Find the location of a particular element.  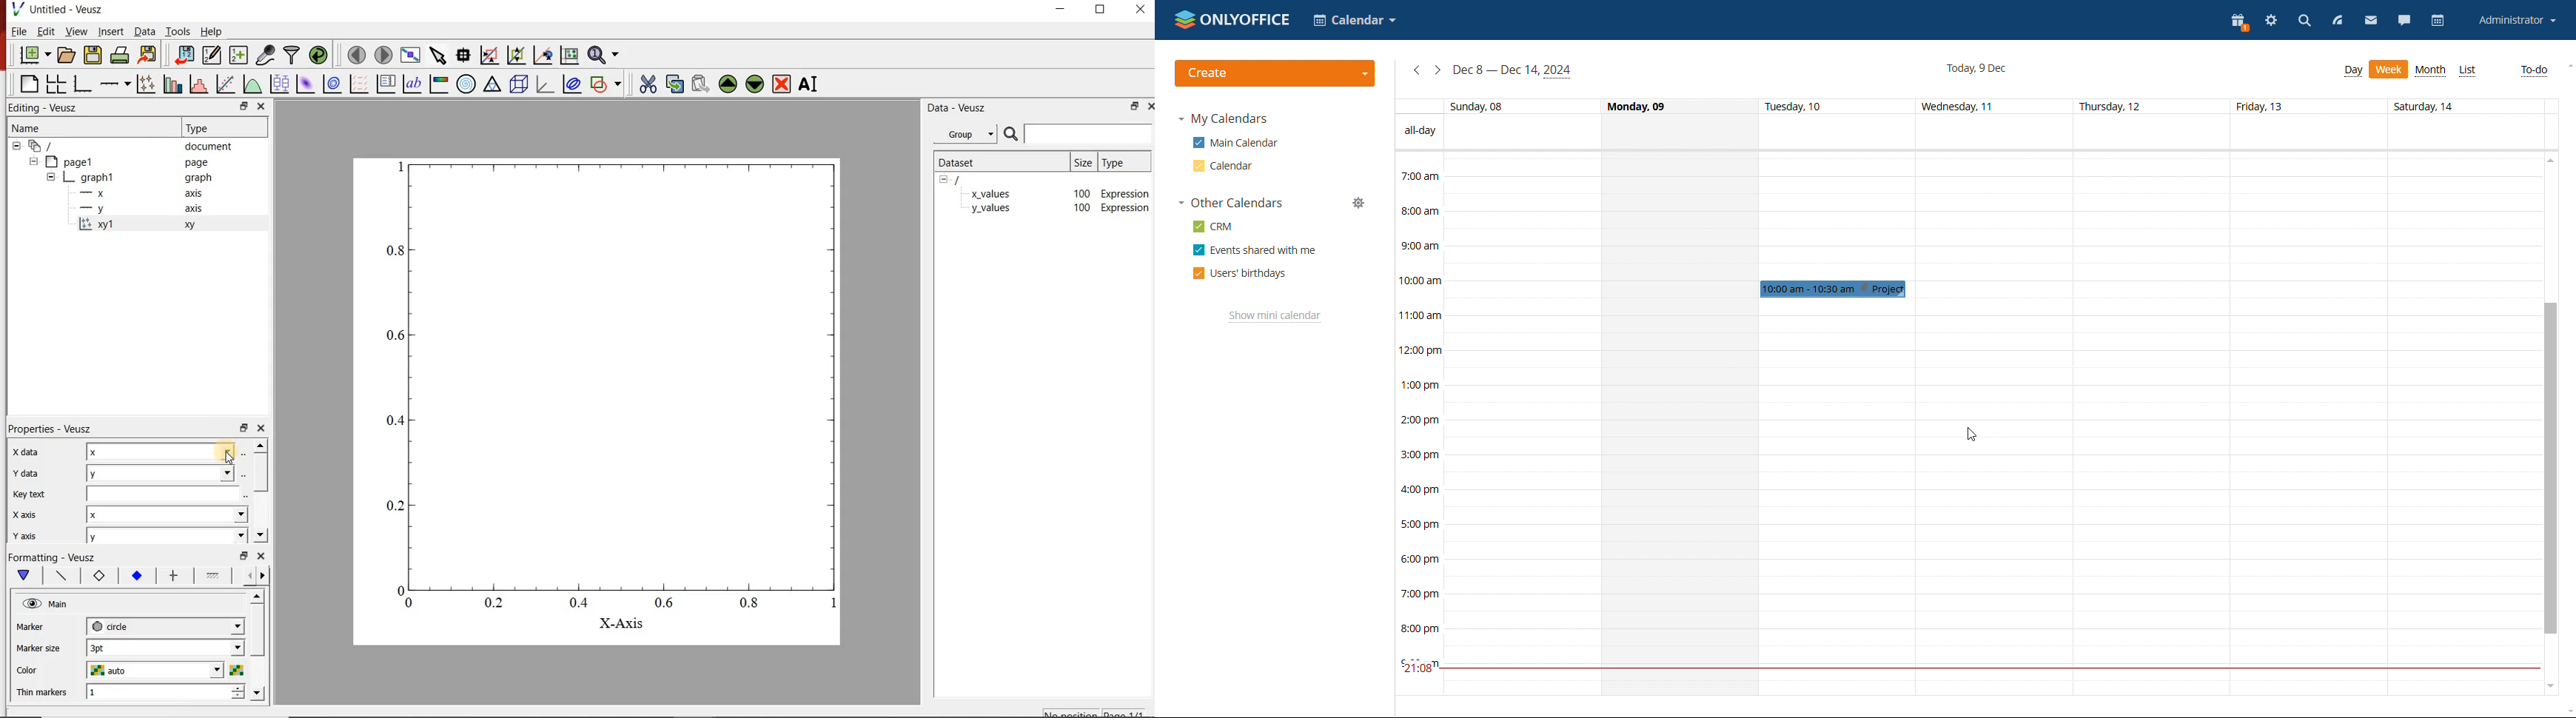

add shape is located at coordinates (607, 85).